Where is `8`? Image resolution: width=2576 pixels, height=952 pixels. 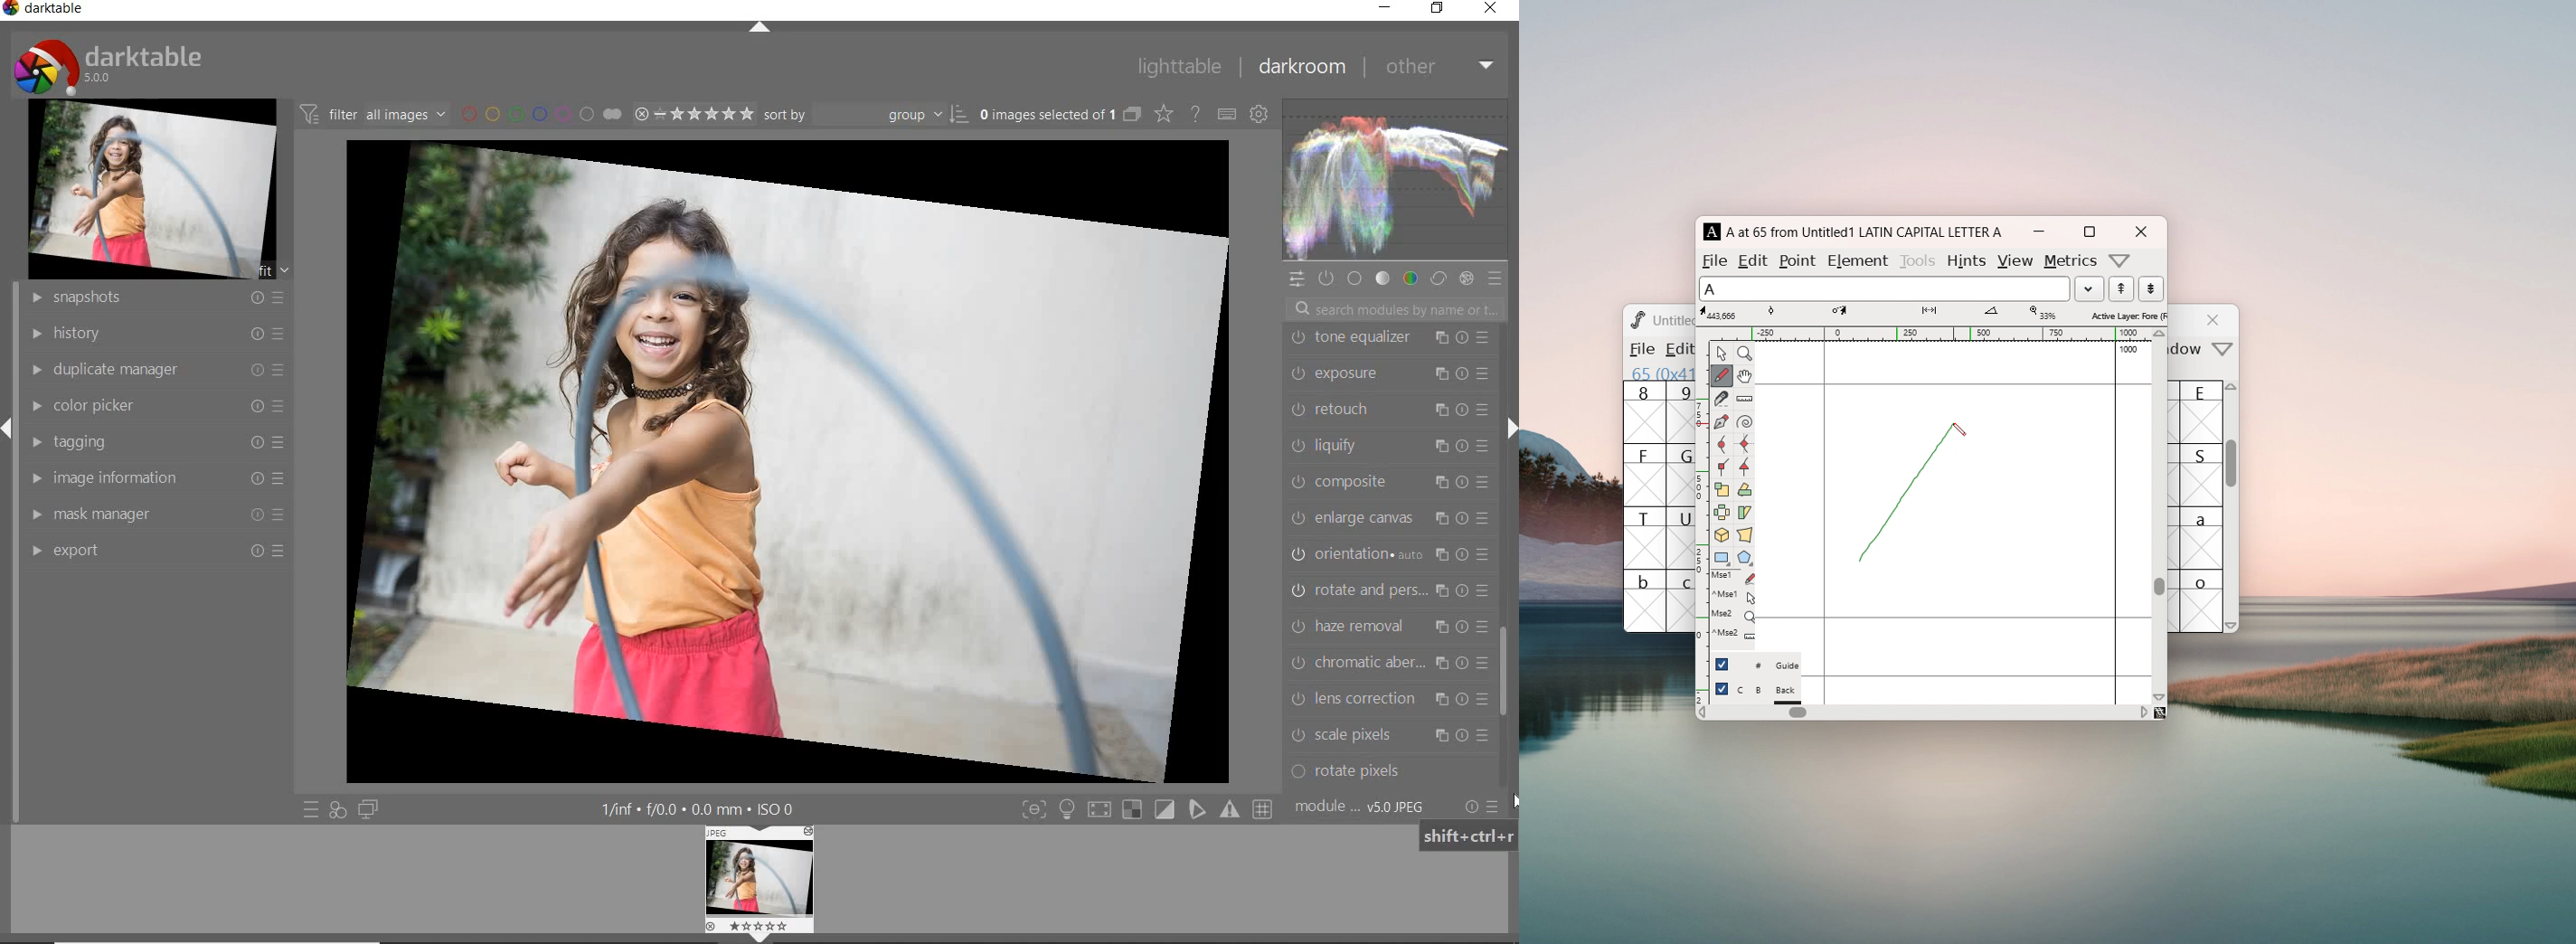
8 is located at coordinates (1644, 413).